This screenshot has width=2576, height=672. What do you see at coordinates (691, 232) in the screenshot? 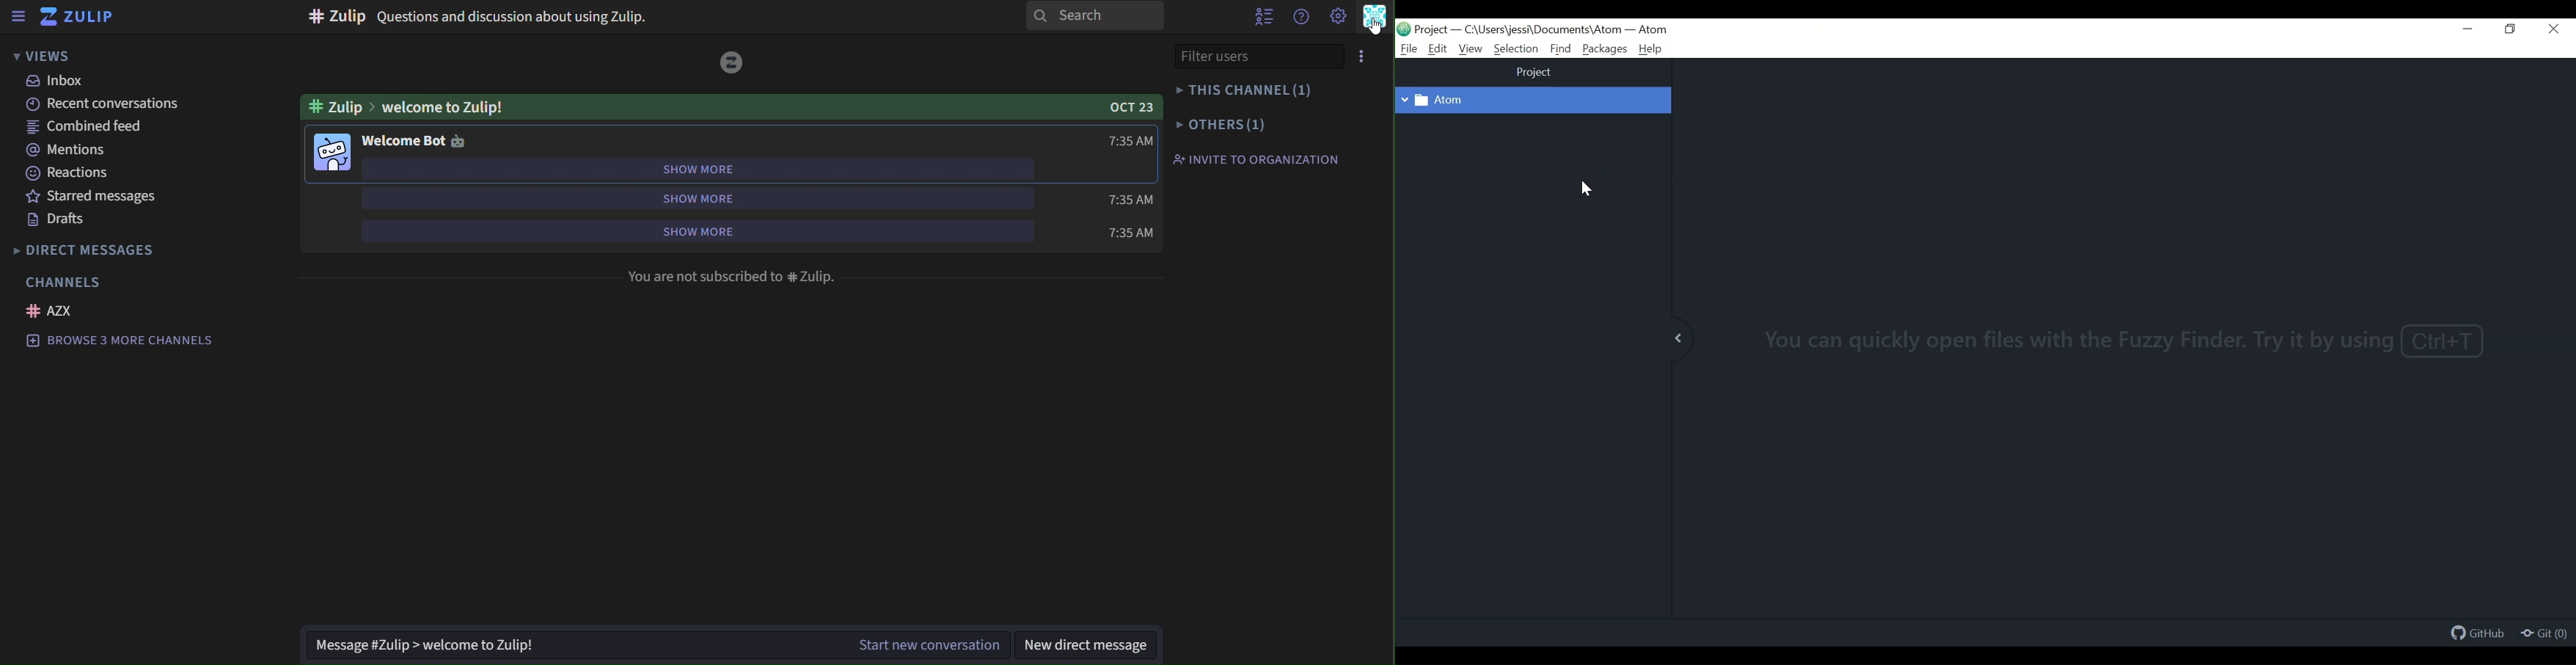
I see `show more` at bounding box center [691, 232].